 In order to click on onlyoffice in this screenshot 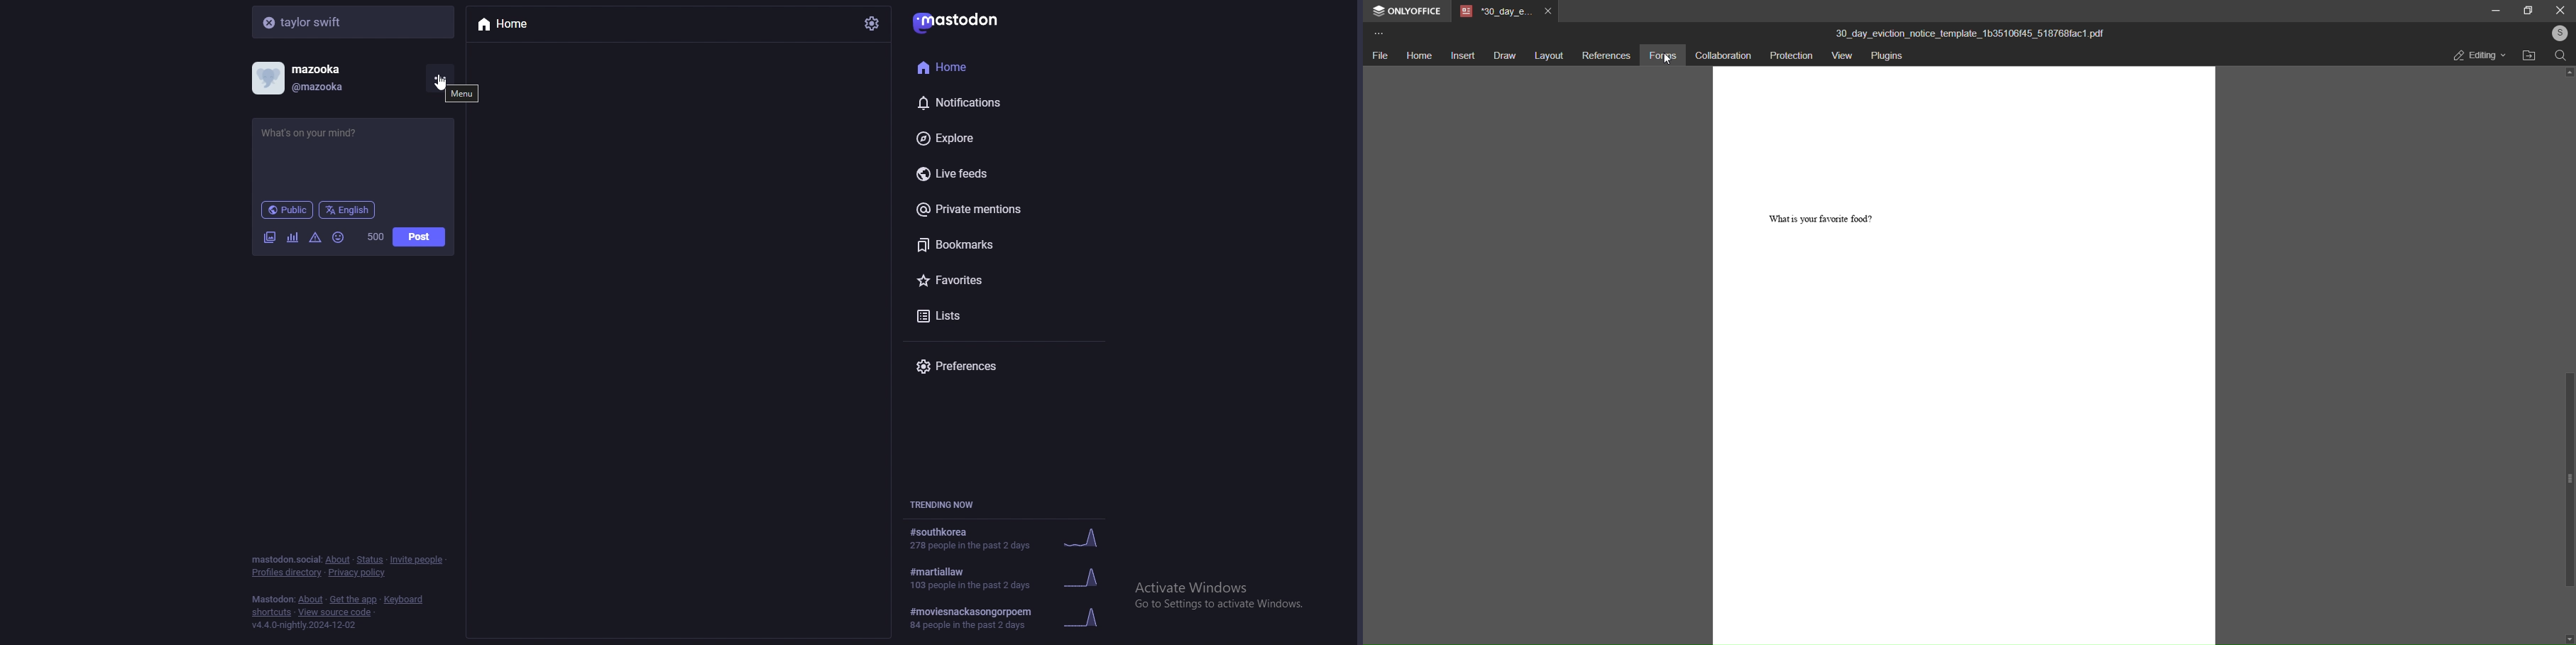, I will do `click(1416, 11)`.